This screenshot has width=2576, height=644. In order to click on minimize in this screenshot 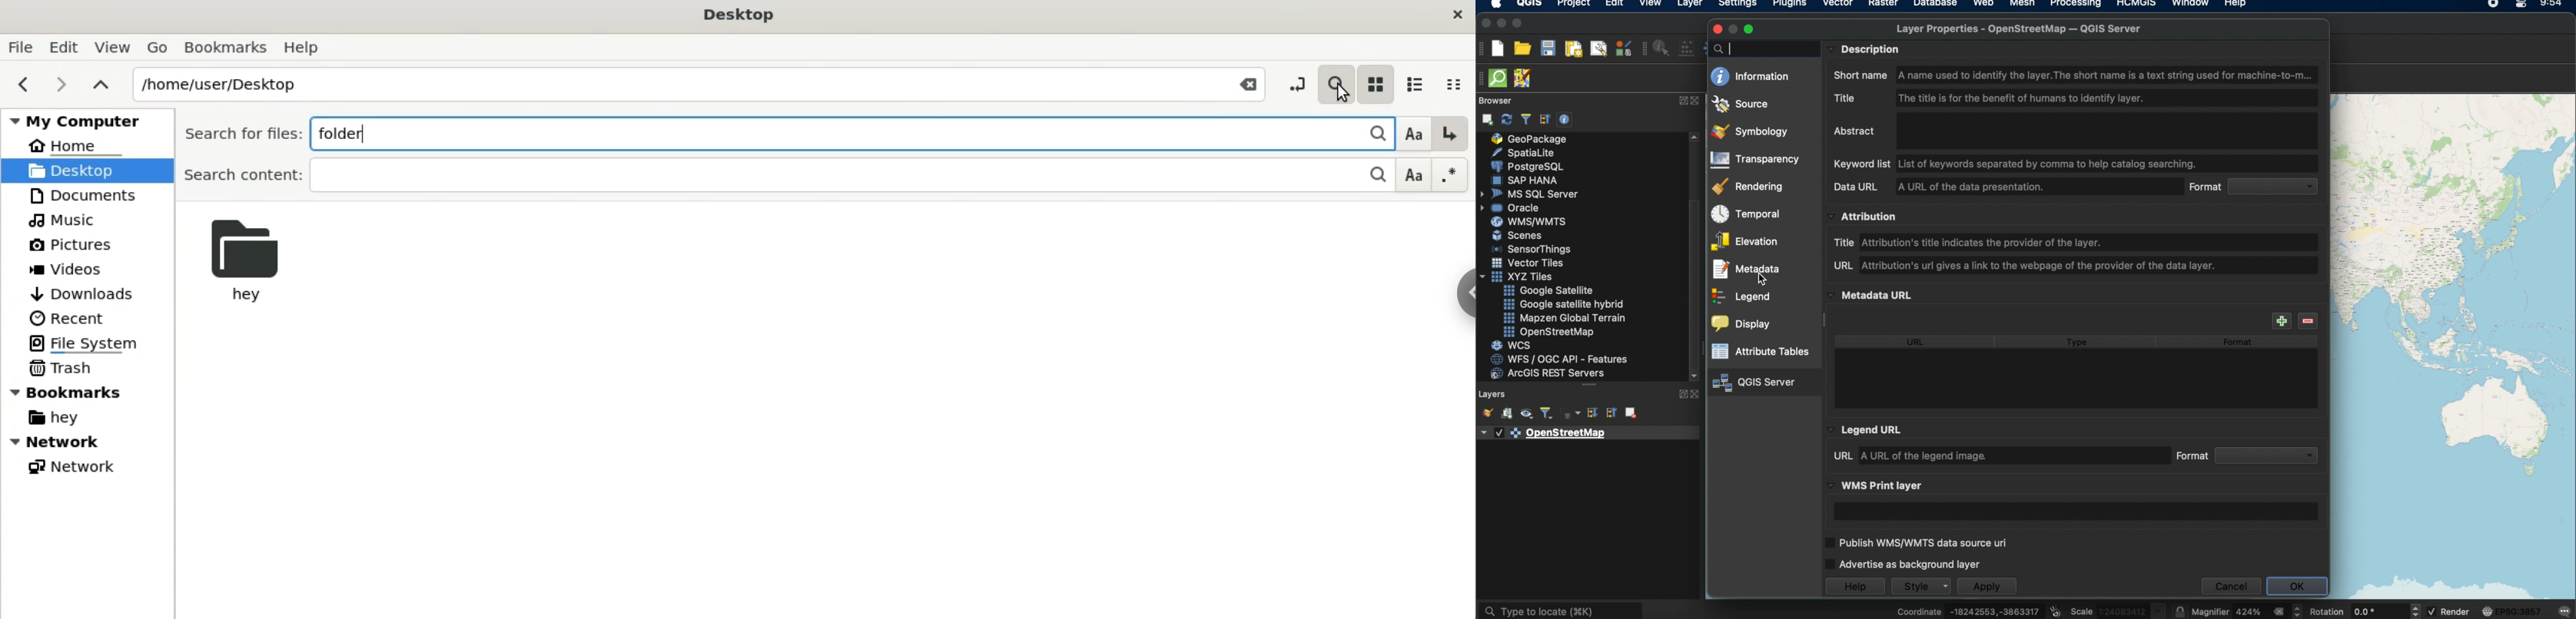, I will do `click(1501, 23)`.